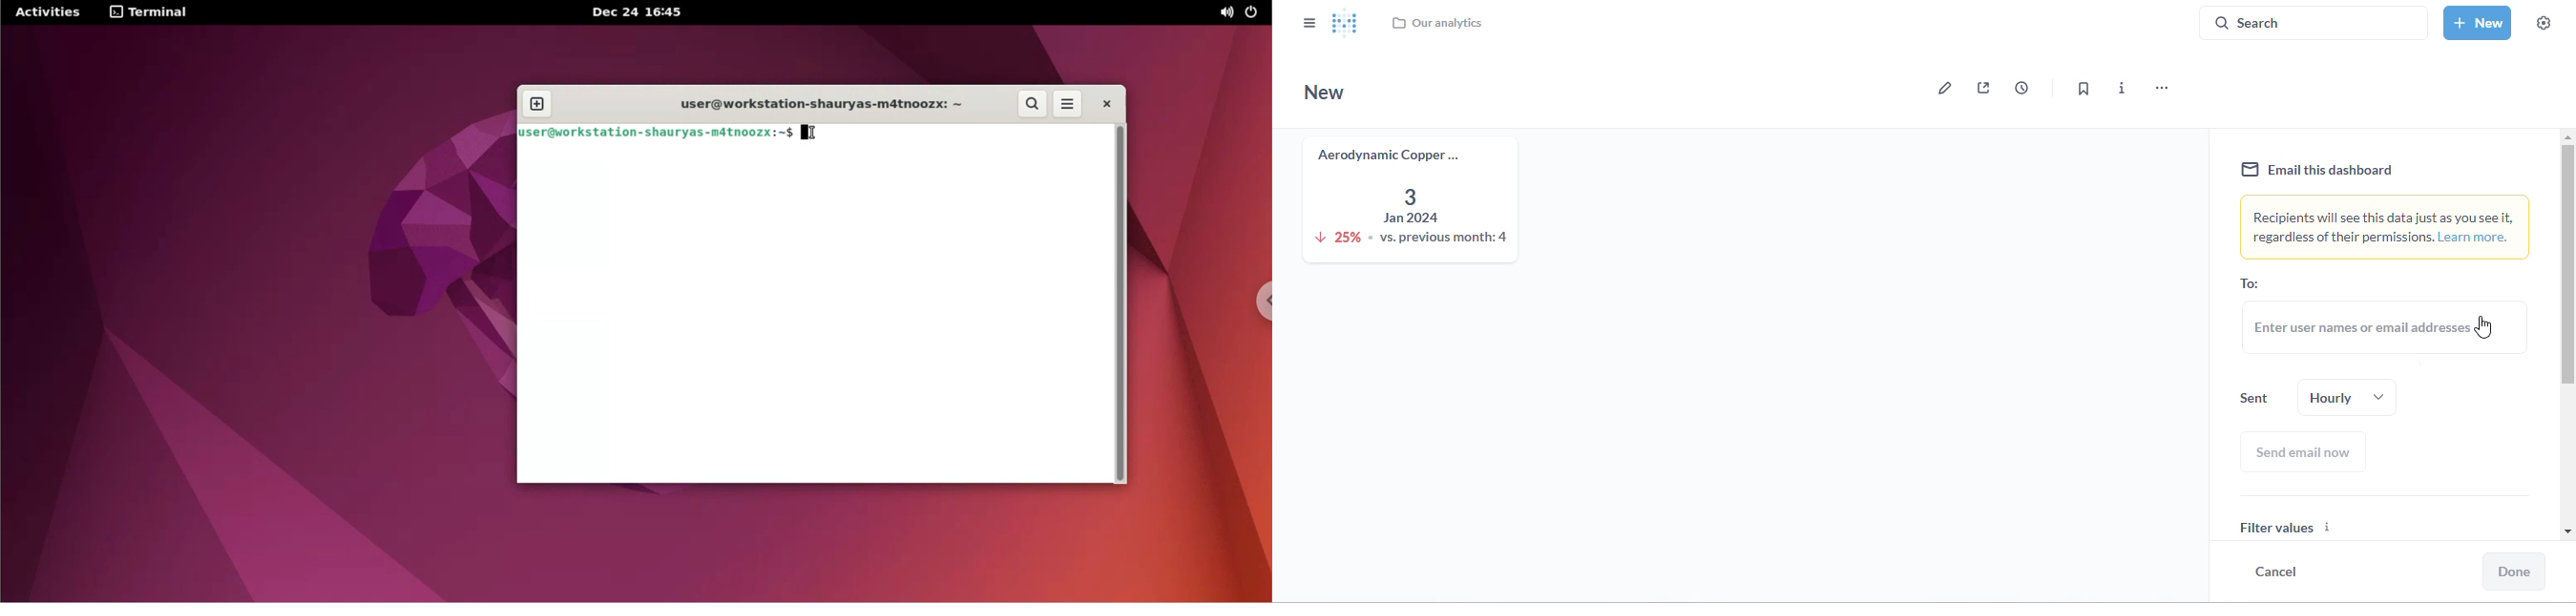  I want to click on done, so click(2514, 572).